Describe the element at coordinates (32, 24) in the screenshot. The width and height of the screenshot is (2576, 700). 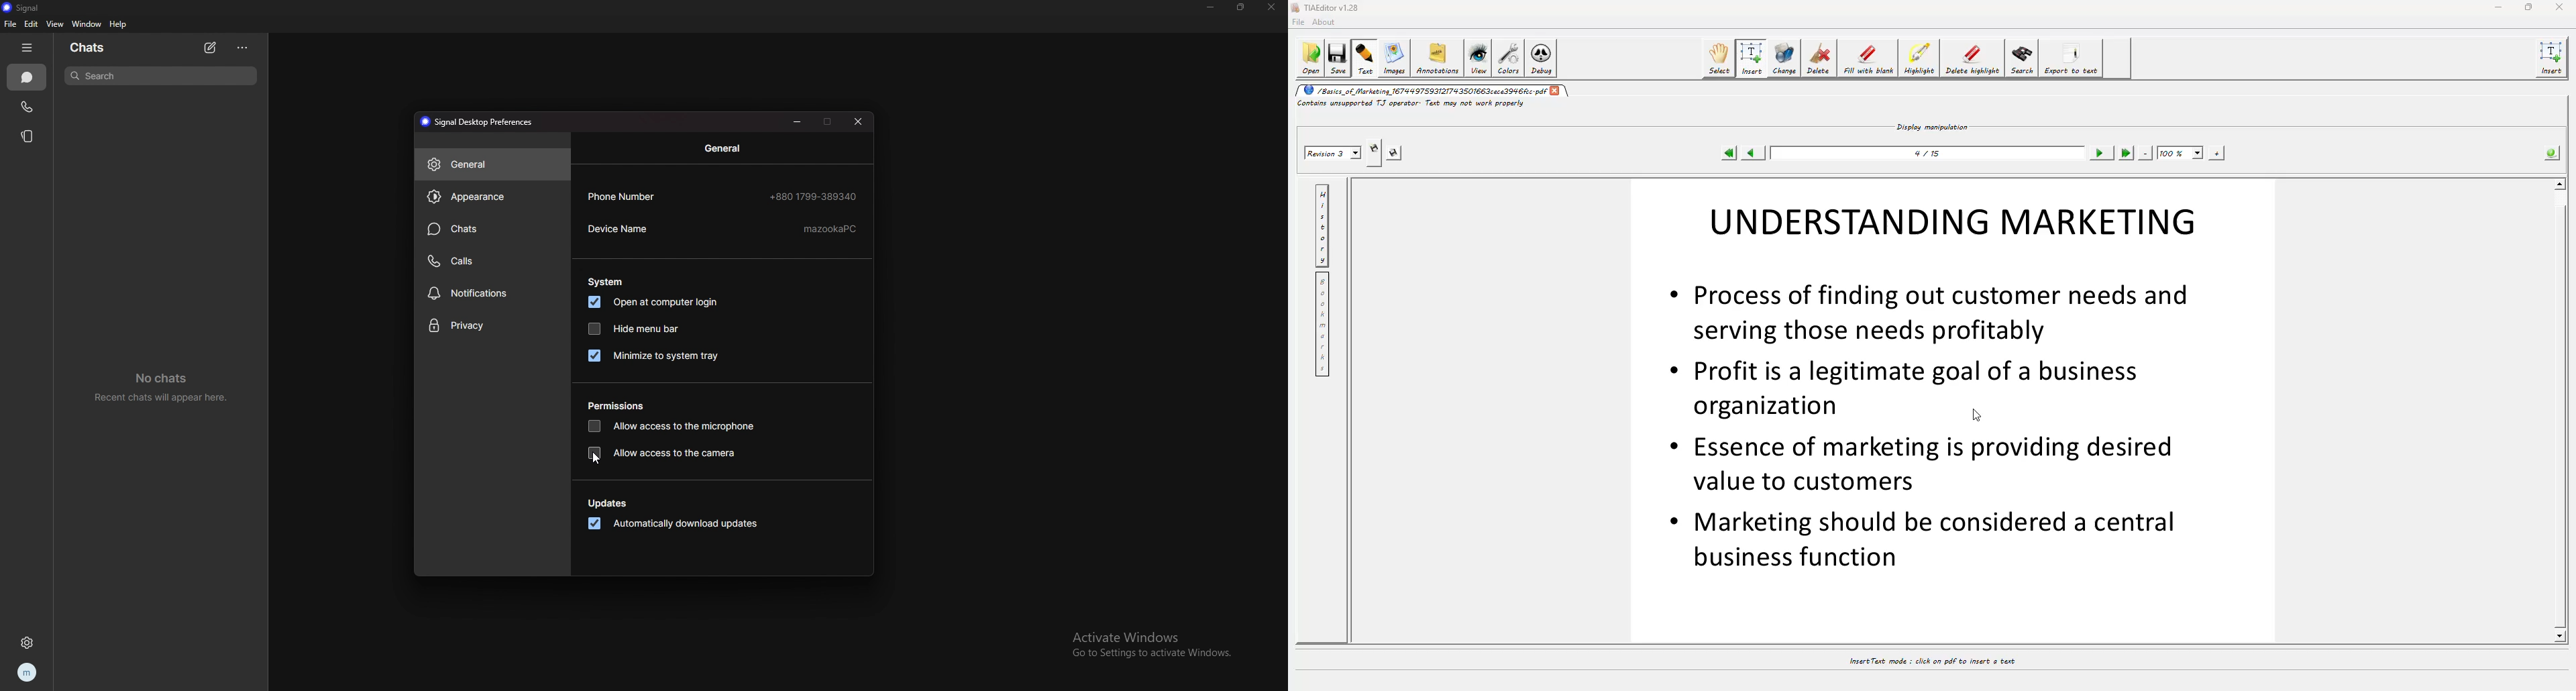
I see `edit` at that location.